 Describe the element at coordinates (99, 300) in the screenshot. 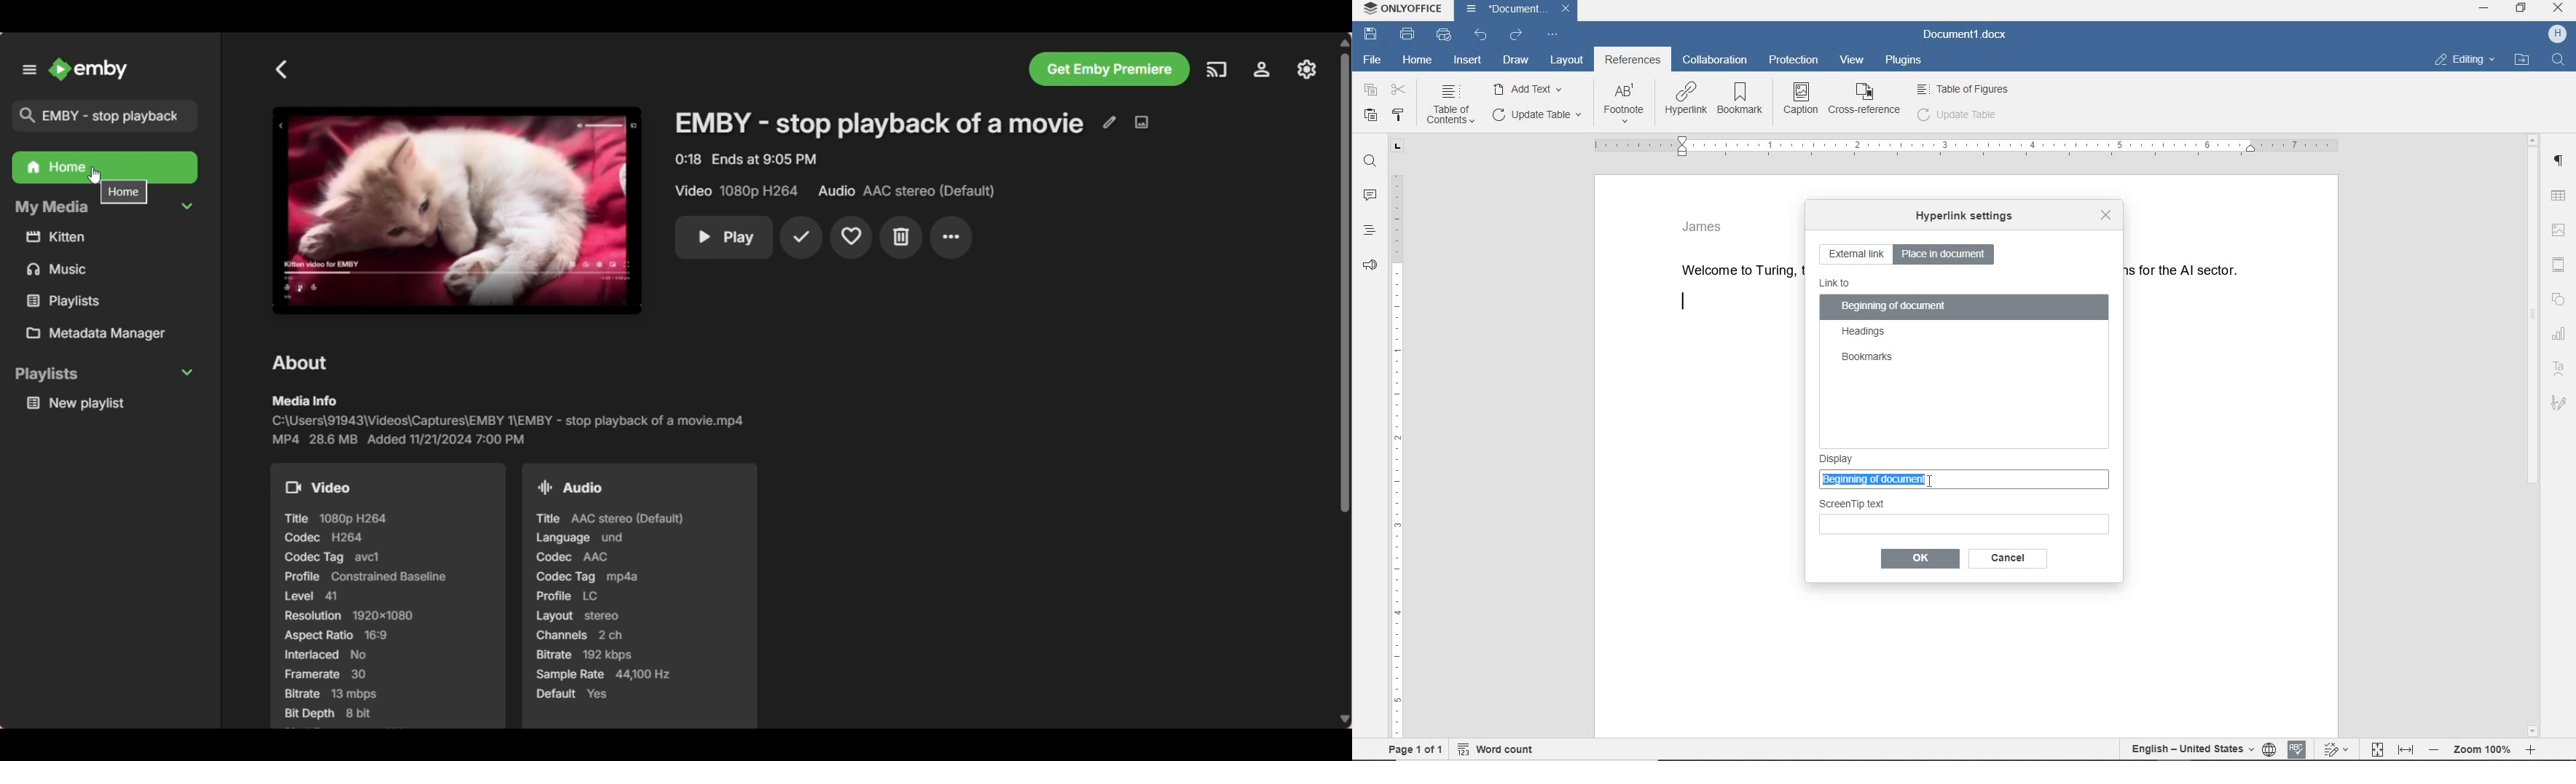

I see `playlists` at that location.